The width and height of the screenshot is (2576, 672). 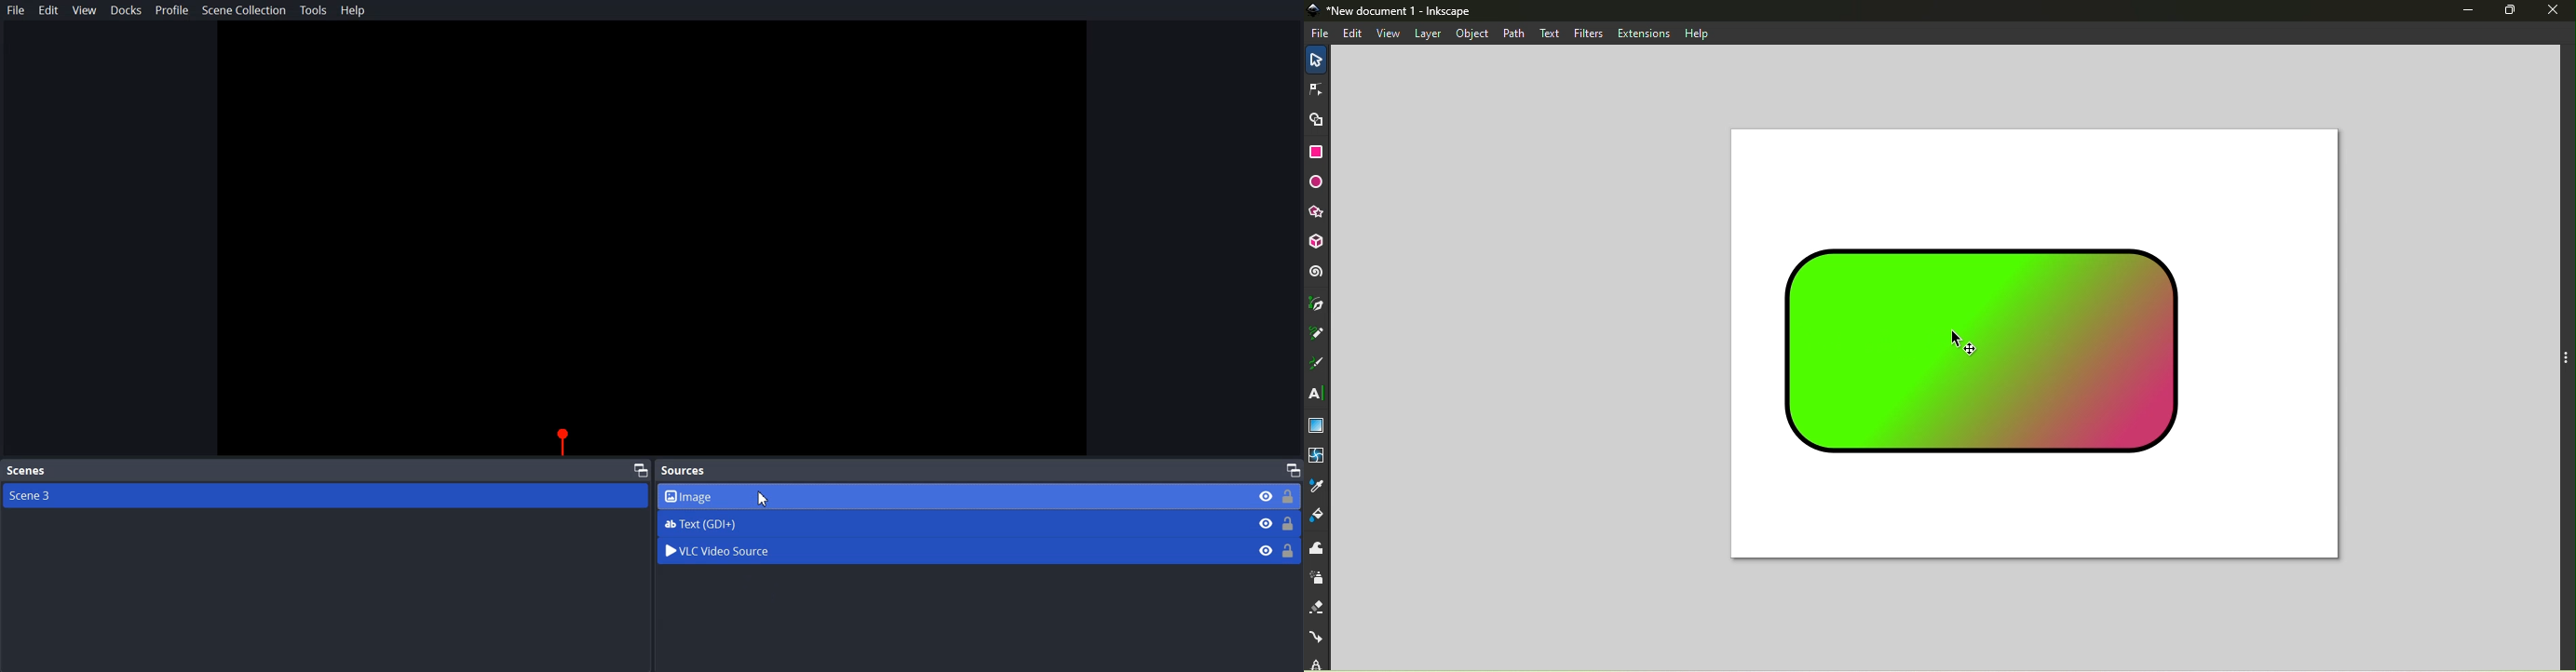 I want to click on Cursor, so click(x=765, y=499).